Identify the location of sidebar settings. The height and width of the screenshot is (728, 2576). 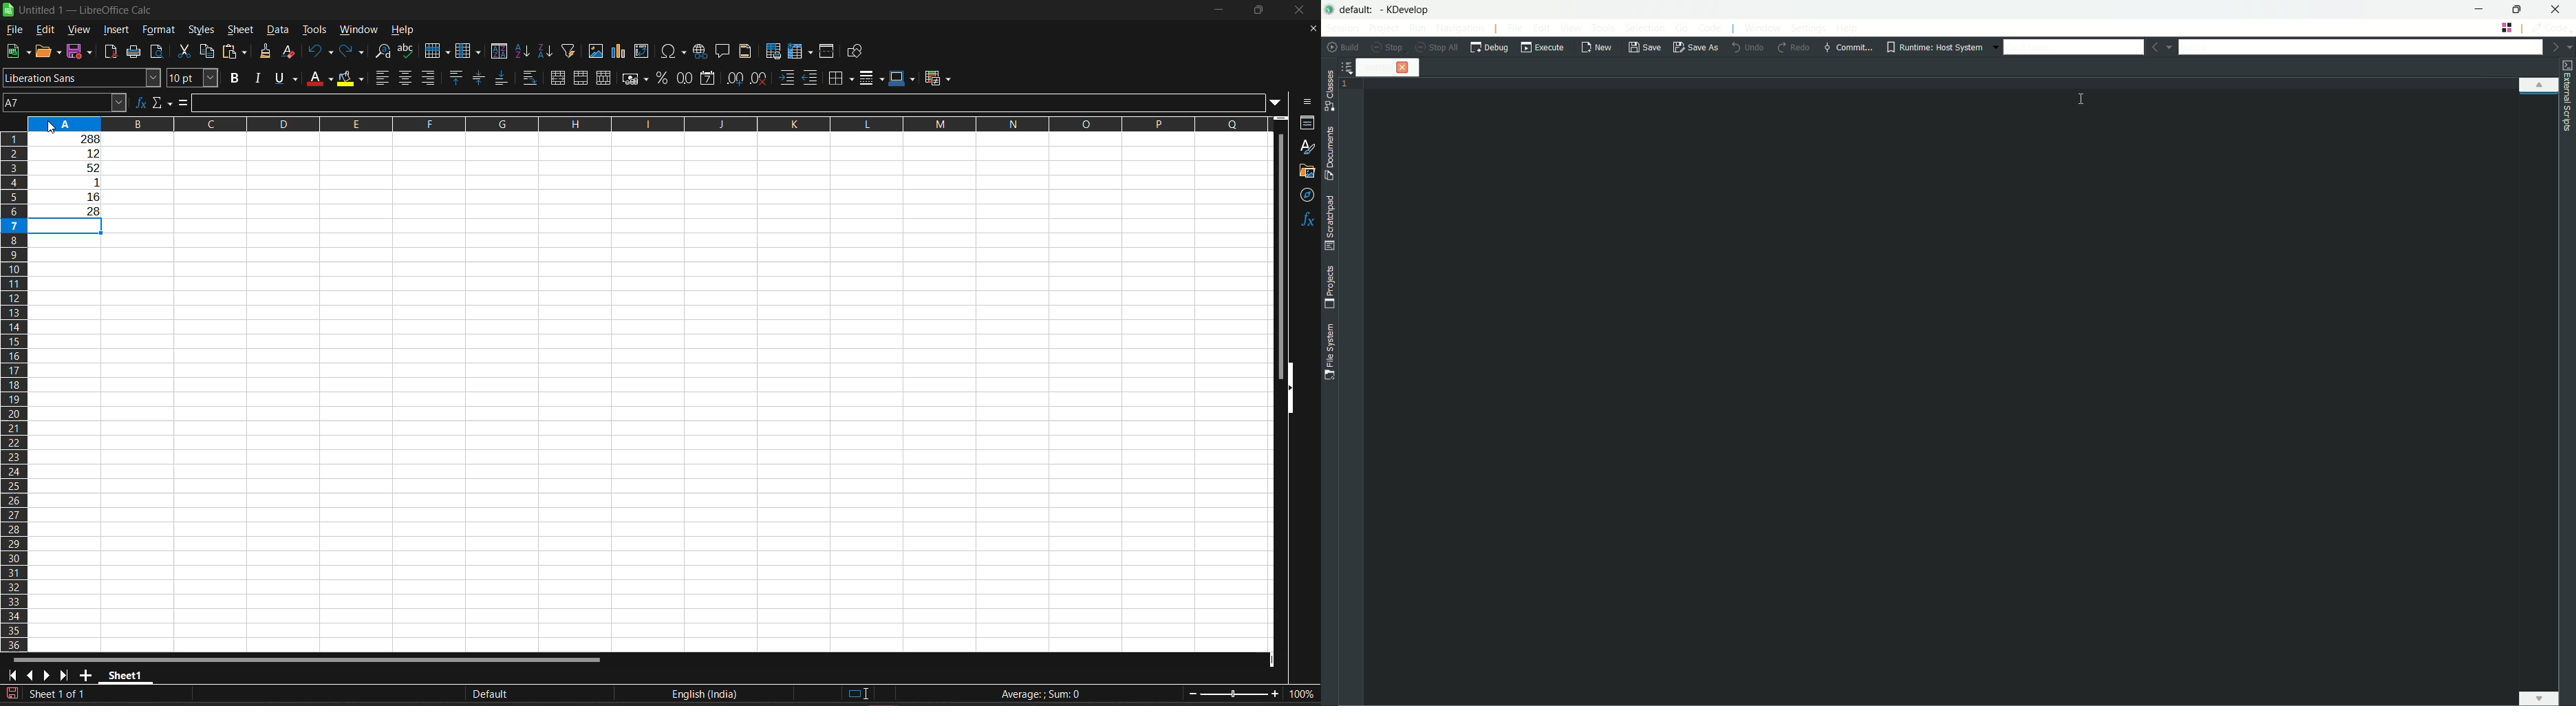
(1308, 101).